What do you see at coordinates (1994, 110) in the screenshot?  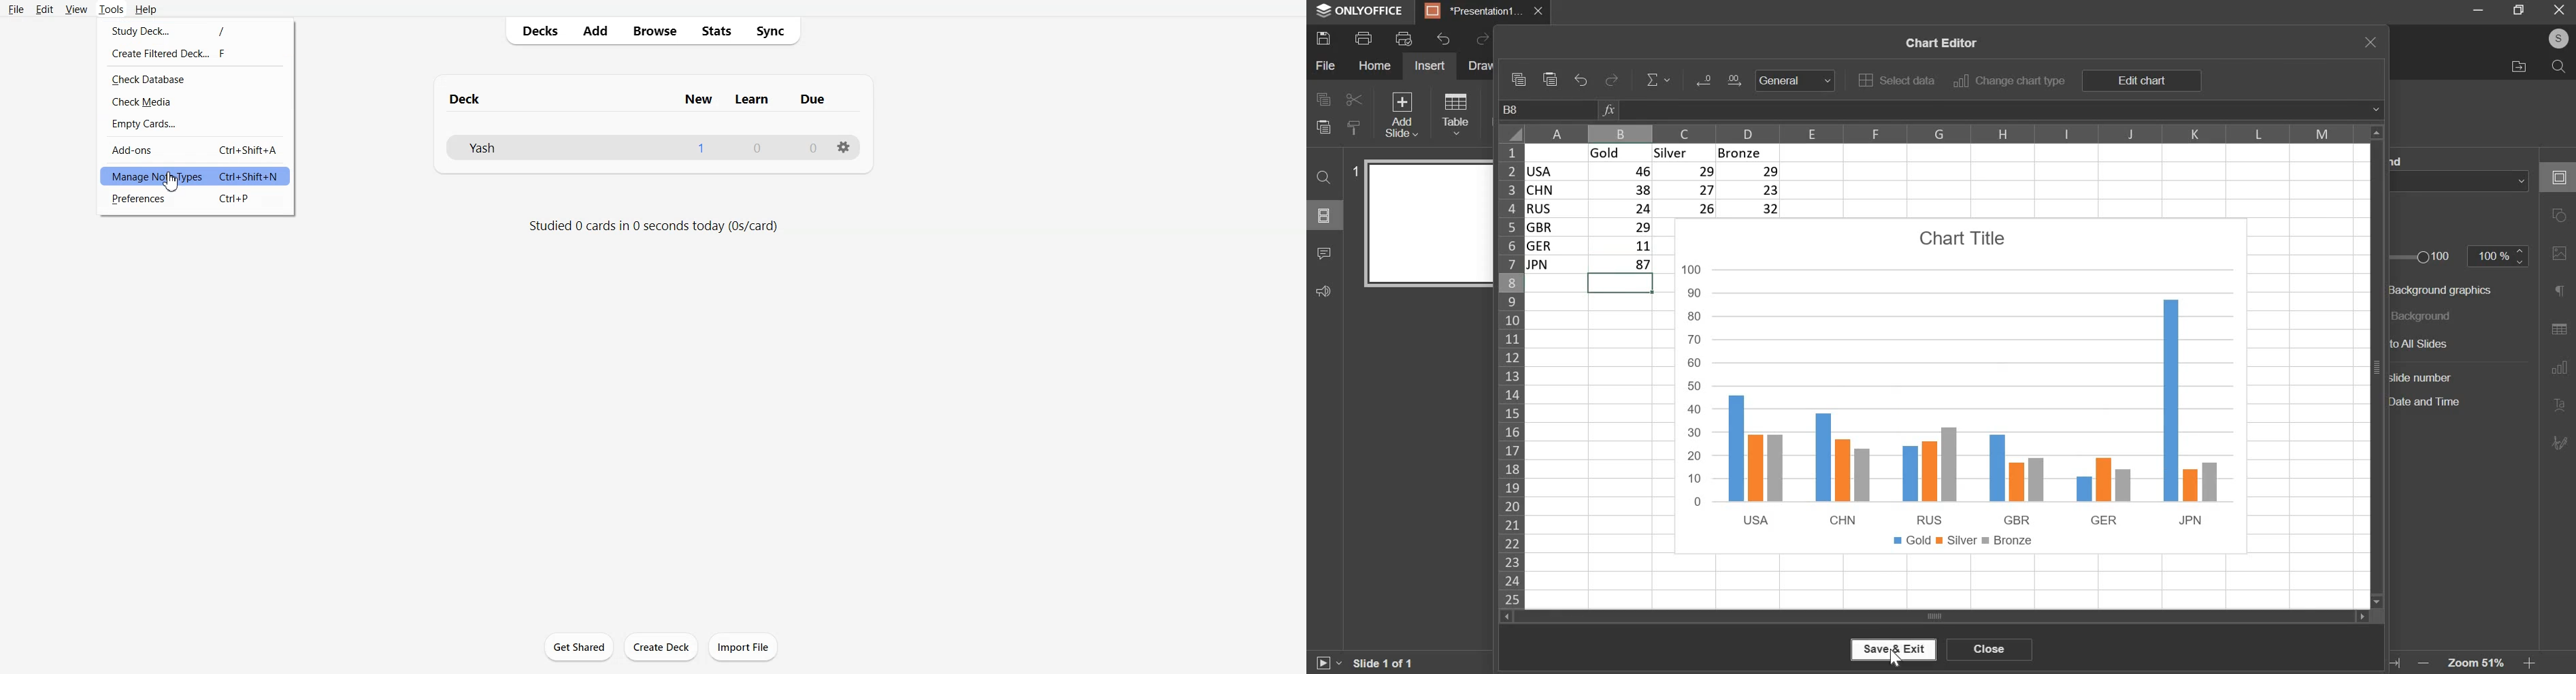 I see `formula bar` at bounding box center [1994, 110].